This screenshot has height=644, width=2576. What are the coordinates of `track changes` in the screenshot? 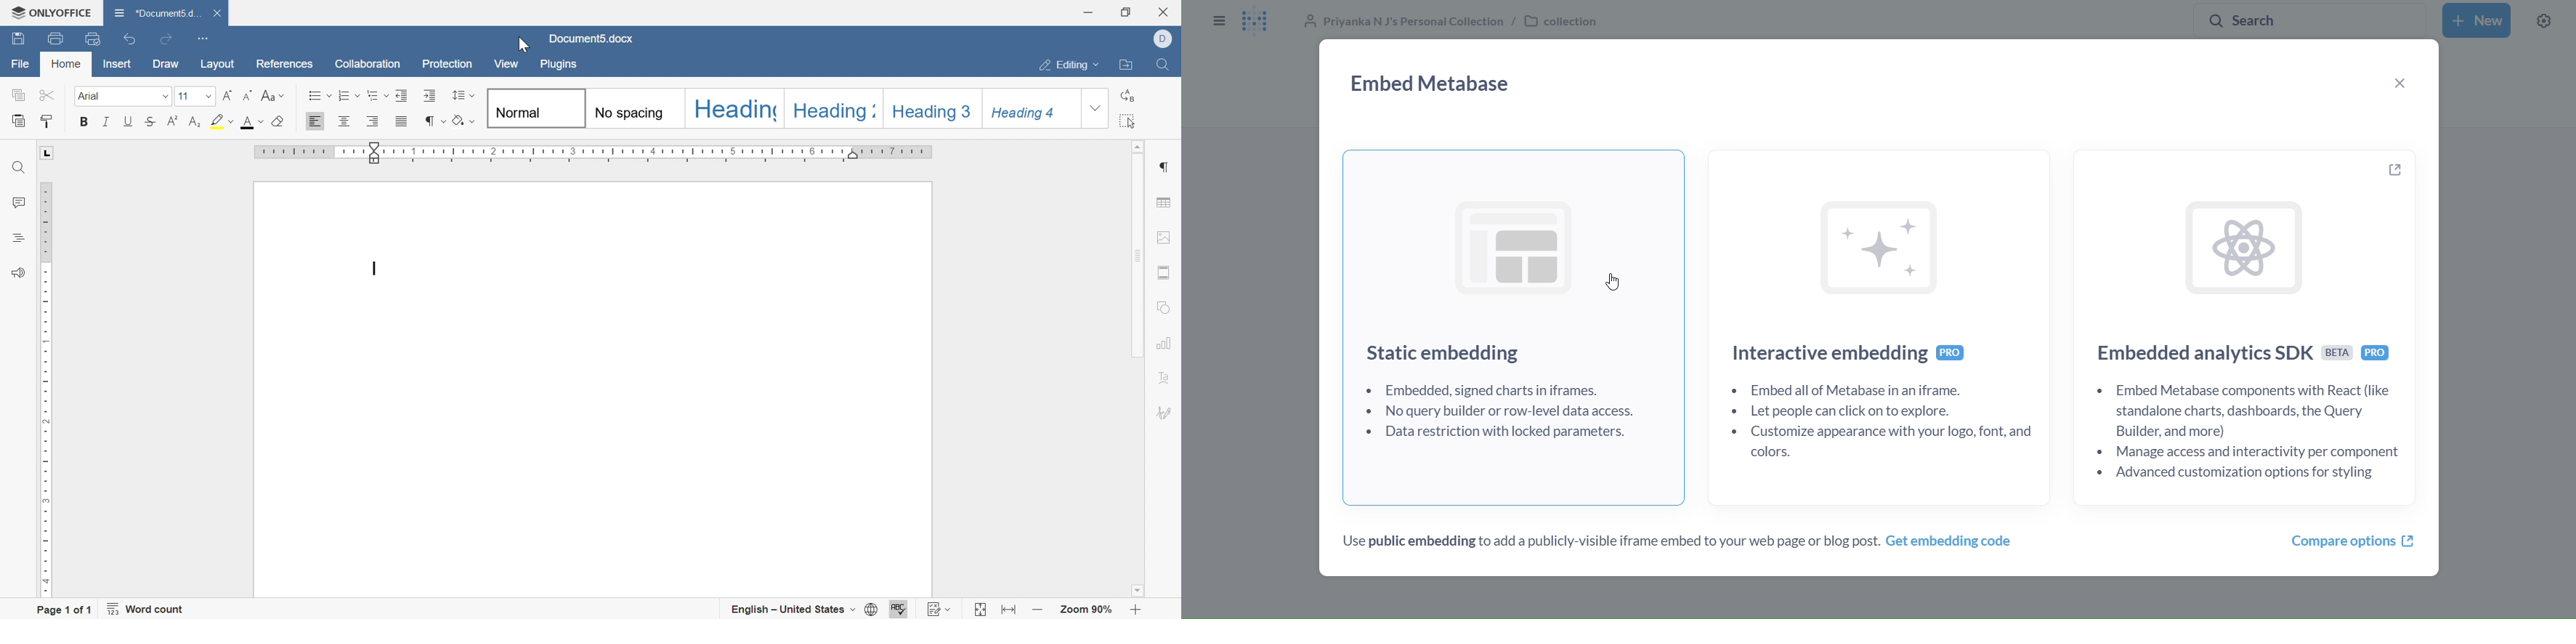 It's located at (941, 609).